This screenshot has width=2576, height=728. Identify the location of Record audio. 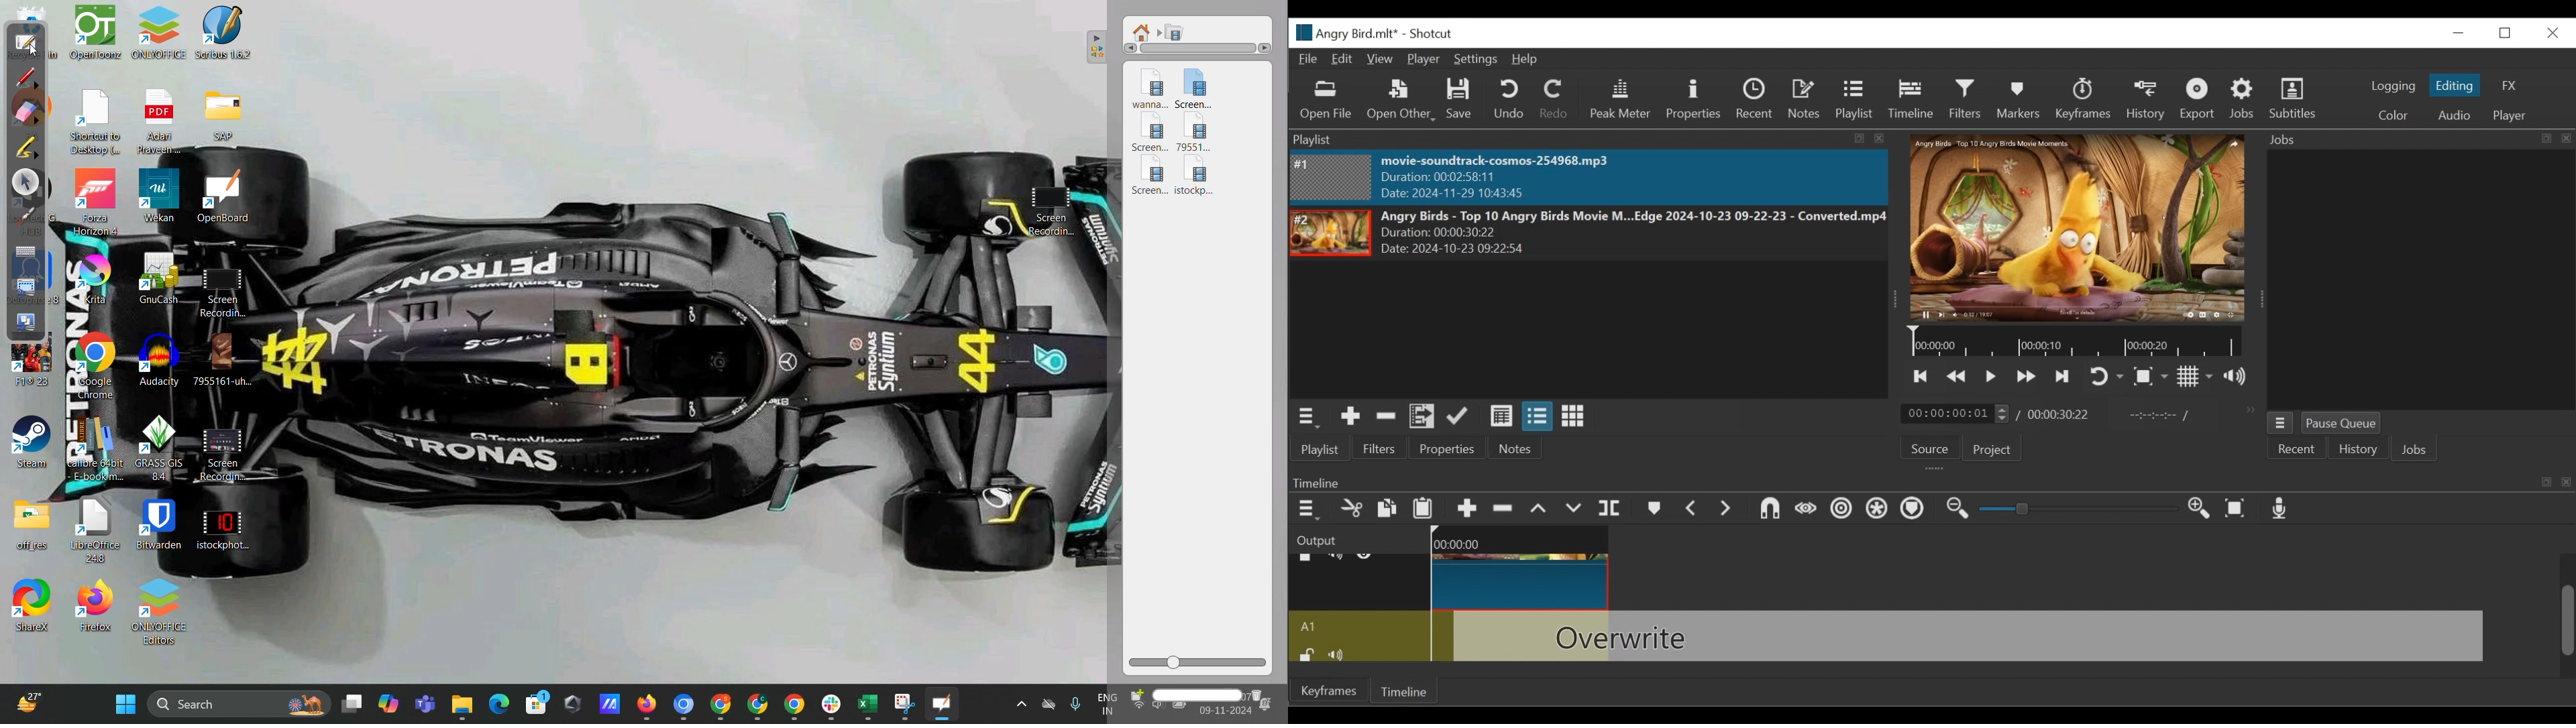
(2281, 509).